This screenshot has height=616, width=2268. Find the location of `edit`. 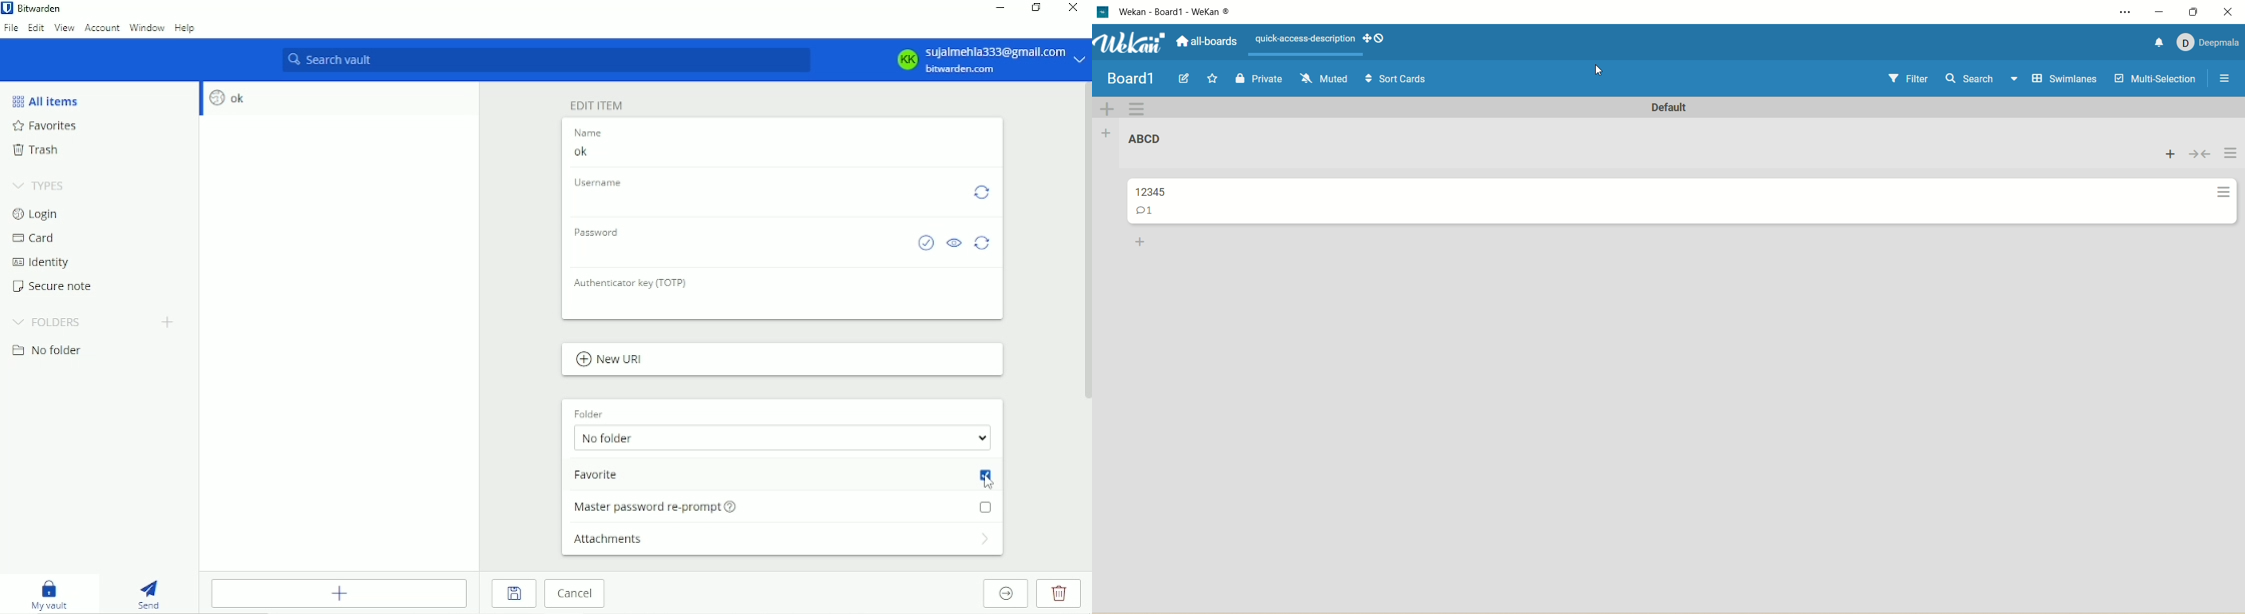

edit is located at coordinates (1183, 79).